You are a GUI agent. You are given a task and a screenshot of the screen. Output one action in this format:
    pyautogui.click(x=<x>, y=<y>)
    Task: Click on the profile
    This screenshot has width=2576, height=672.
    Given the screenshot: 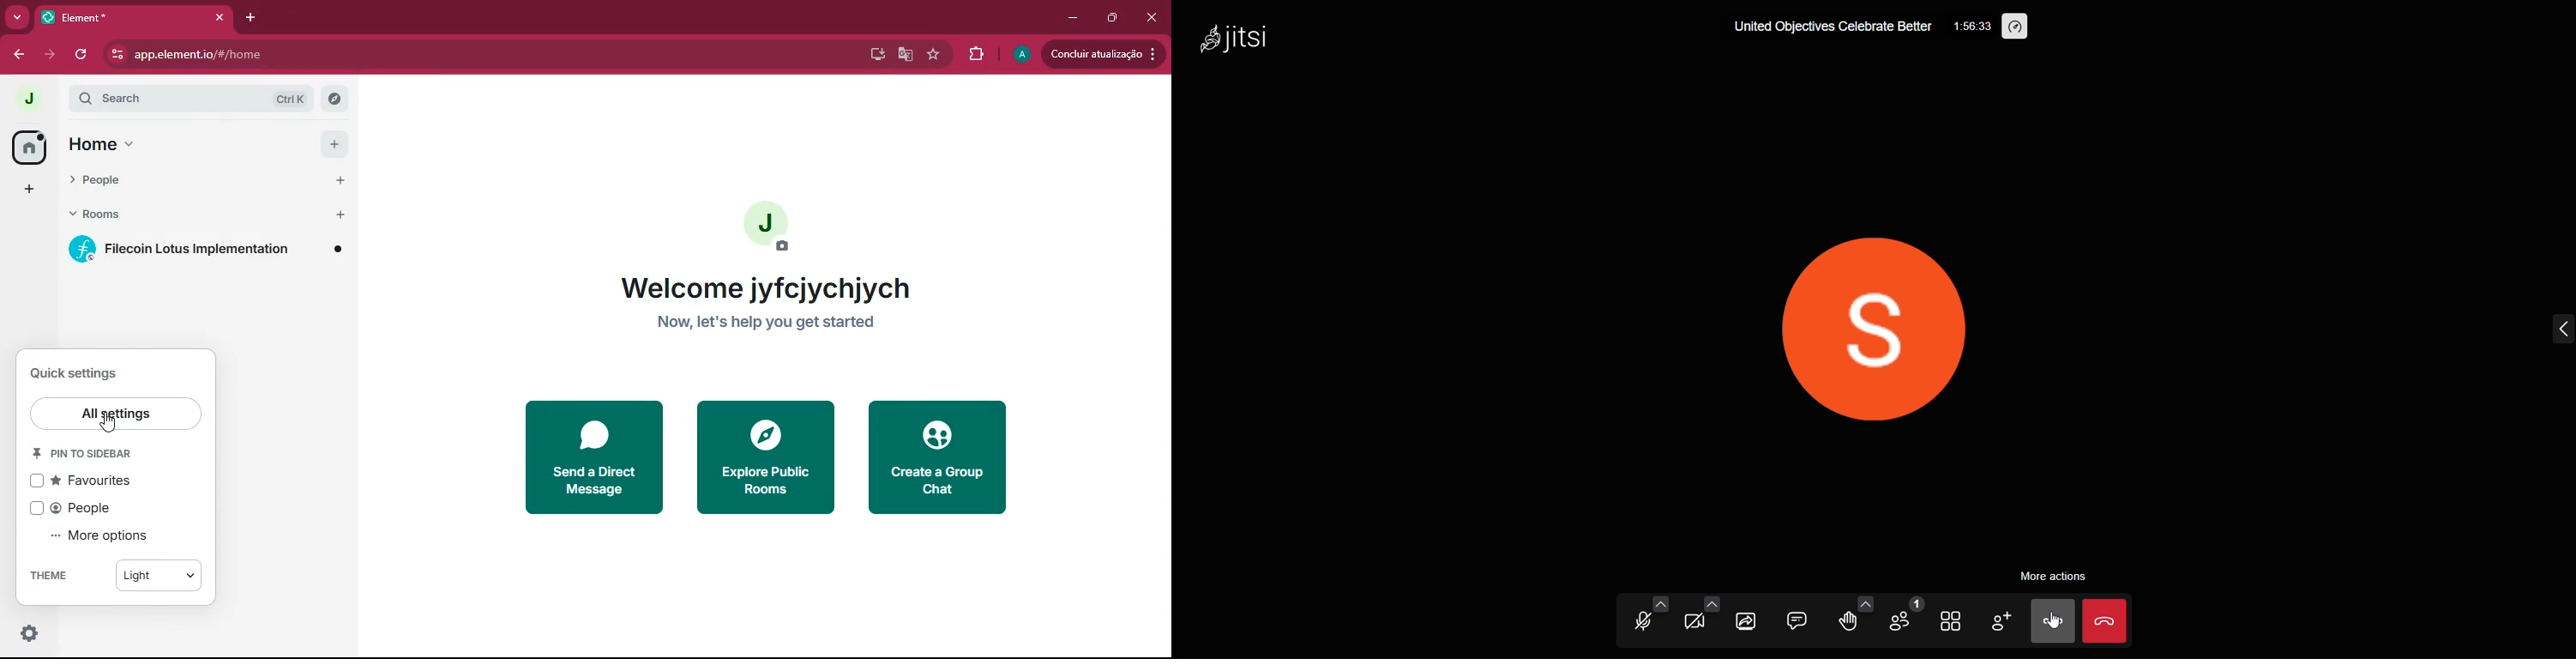 What is the action you would take?
    pyautogui.click(x=1020, y=54)
    